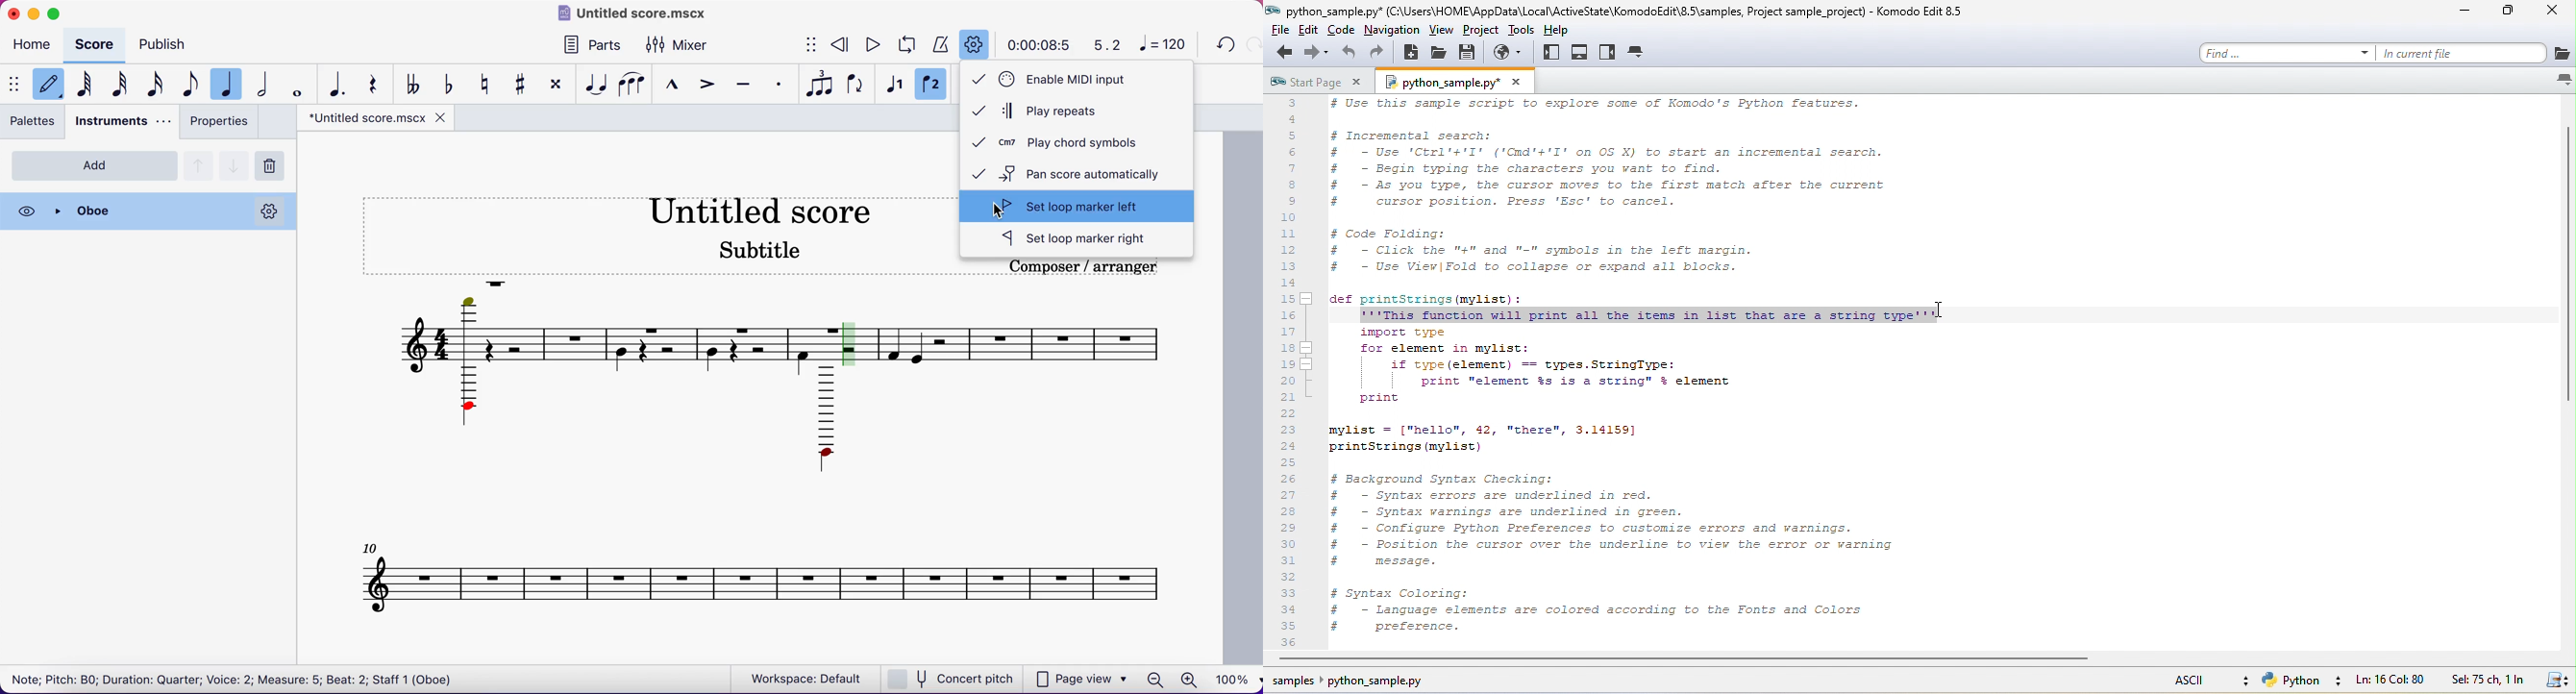 The image size is (2576, 700). What do you see at coordinates (595, 84) in the screenshot?
I see `tie` at bounding box center [595, 84].